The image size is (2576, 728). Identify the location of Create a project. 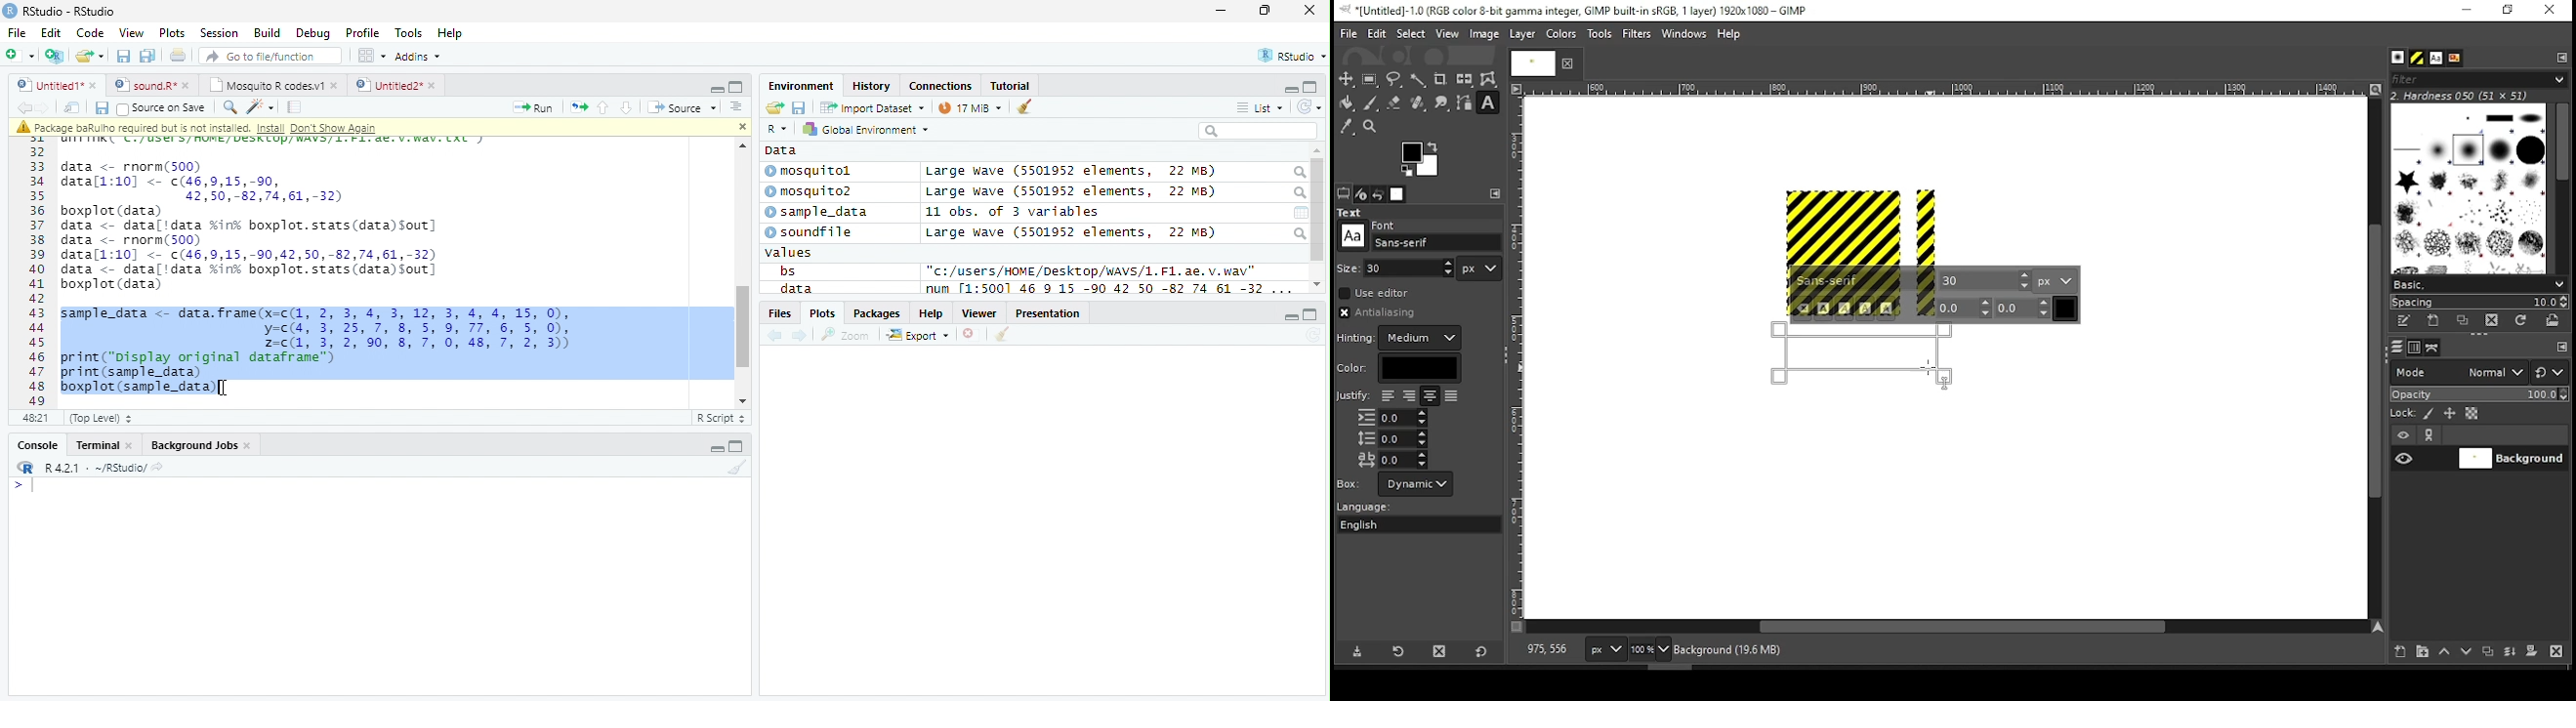
(57, 56).